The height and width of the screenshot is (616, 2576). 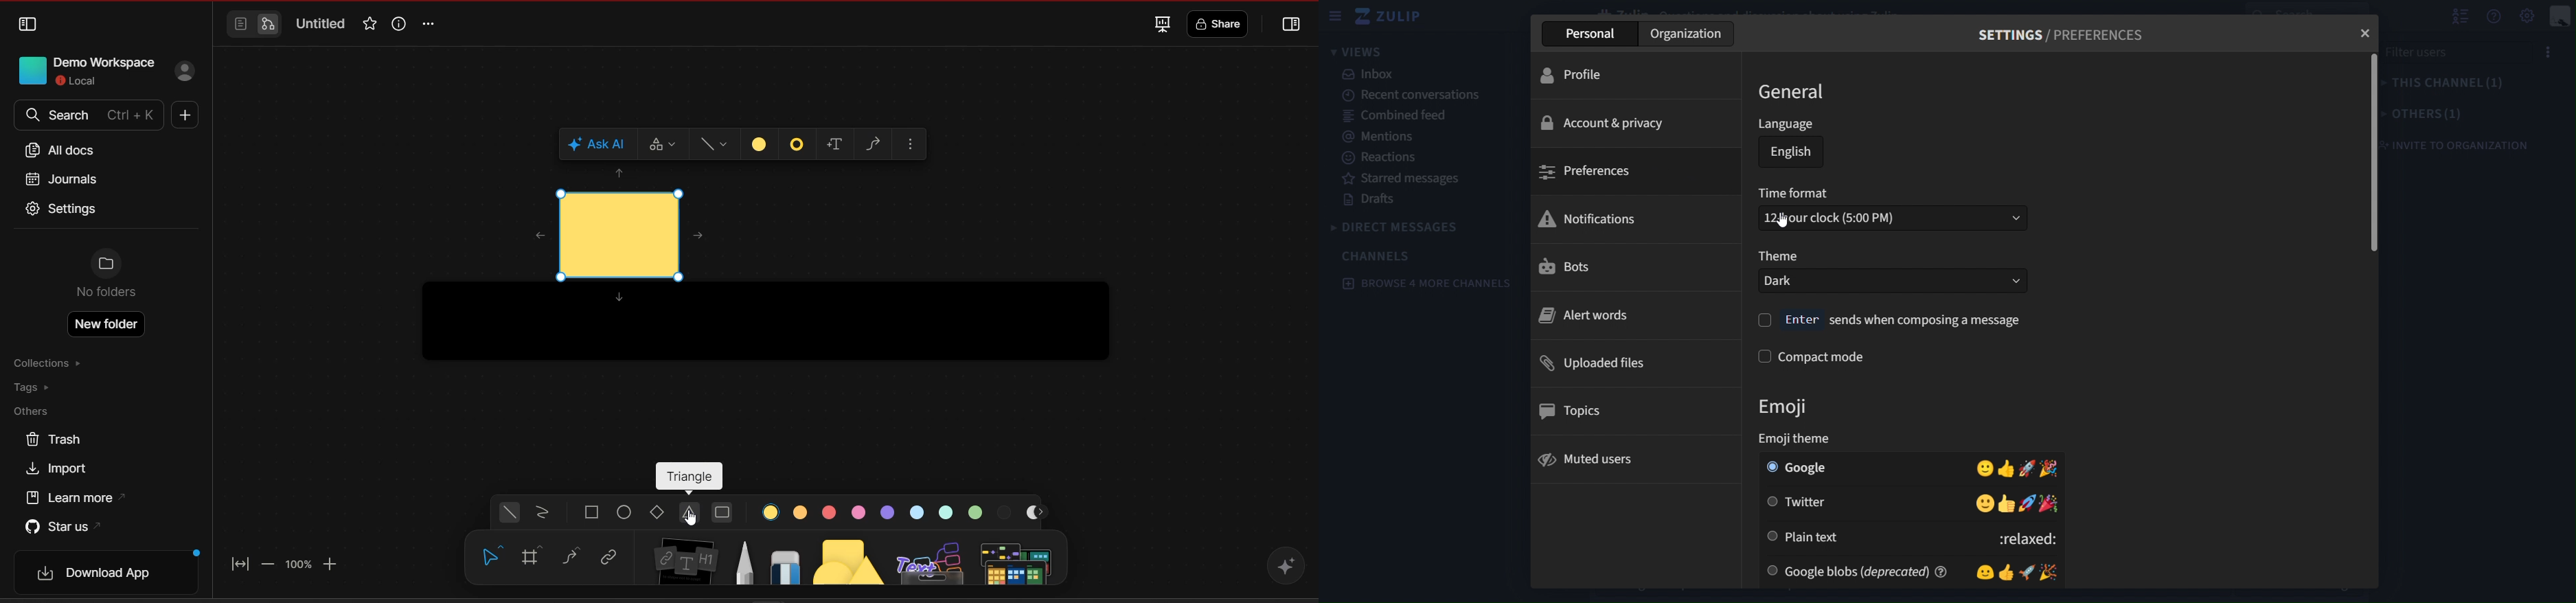 What do you see at coordinates (1803, 537) in the screenshot?
I see `plain text` at bounding box center [1803, 537].